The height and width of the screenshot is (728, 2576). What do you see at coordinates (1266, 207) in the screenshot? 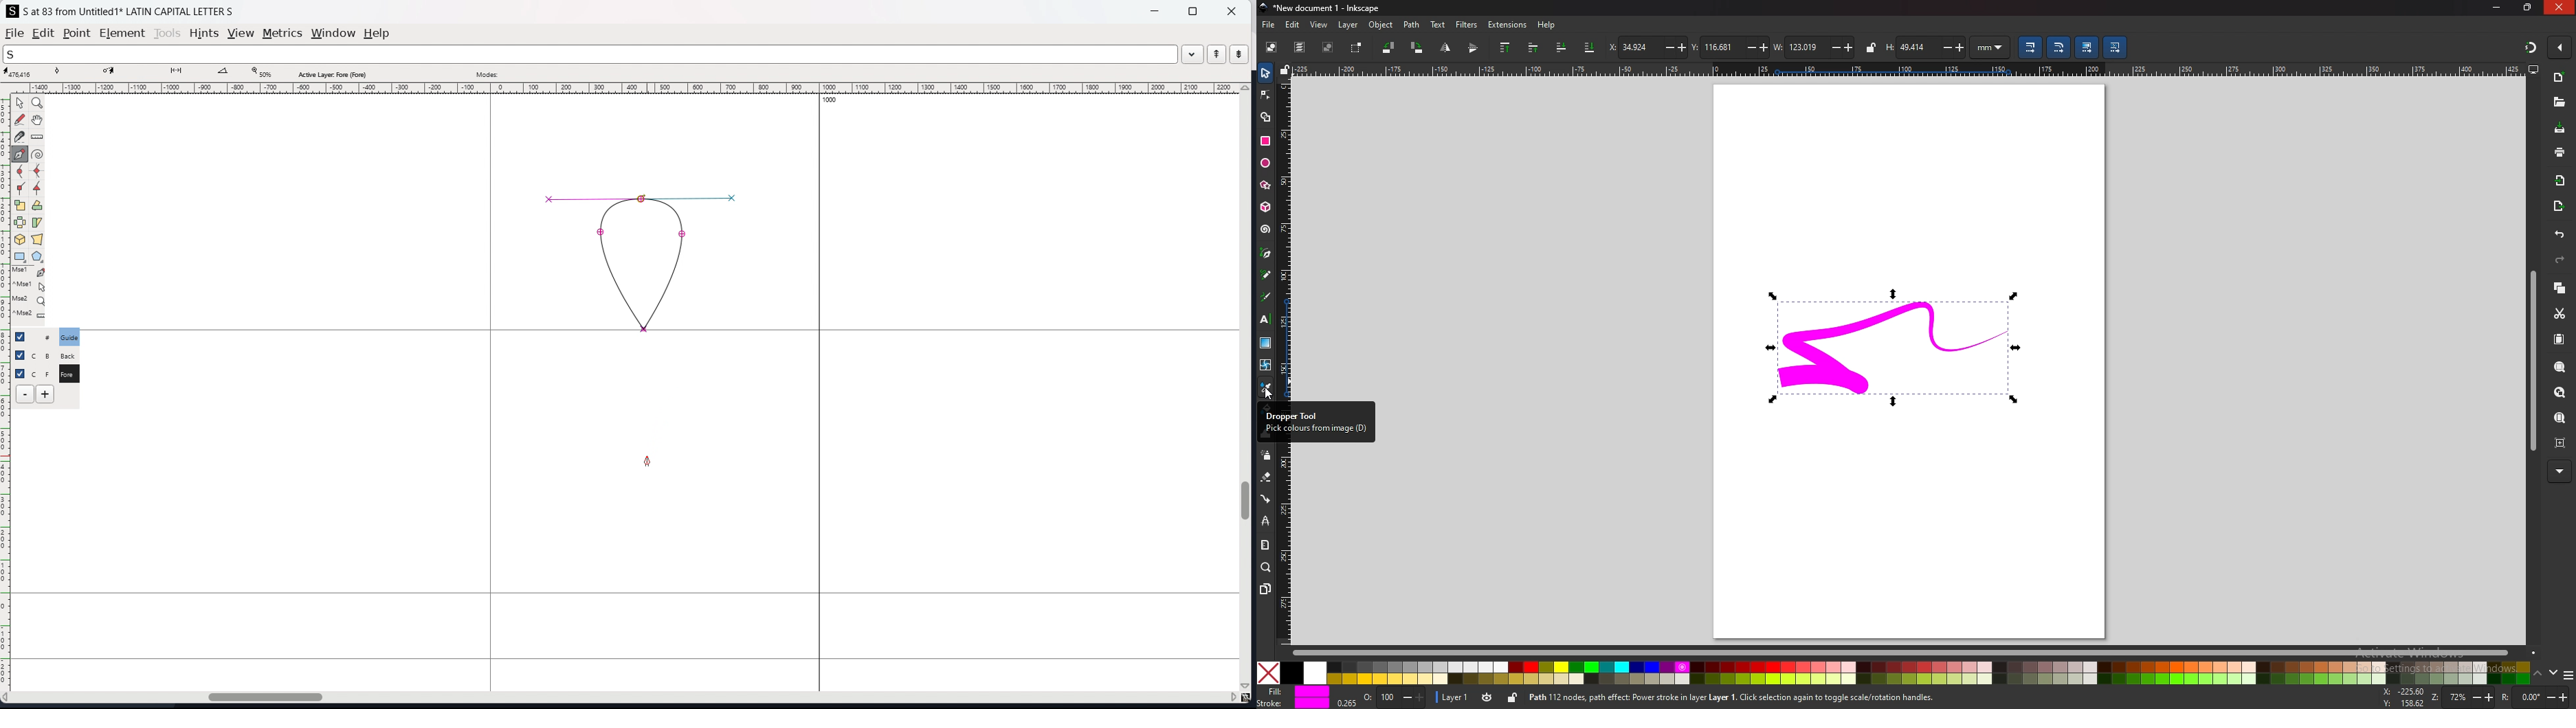
I see `3d box` at bounding box center [1266, 207].